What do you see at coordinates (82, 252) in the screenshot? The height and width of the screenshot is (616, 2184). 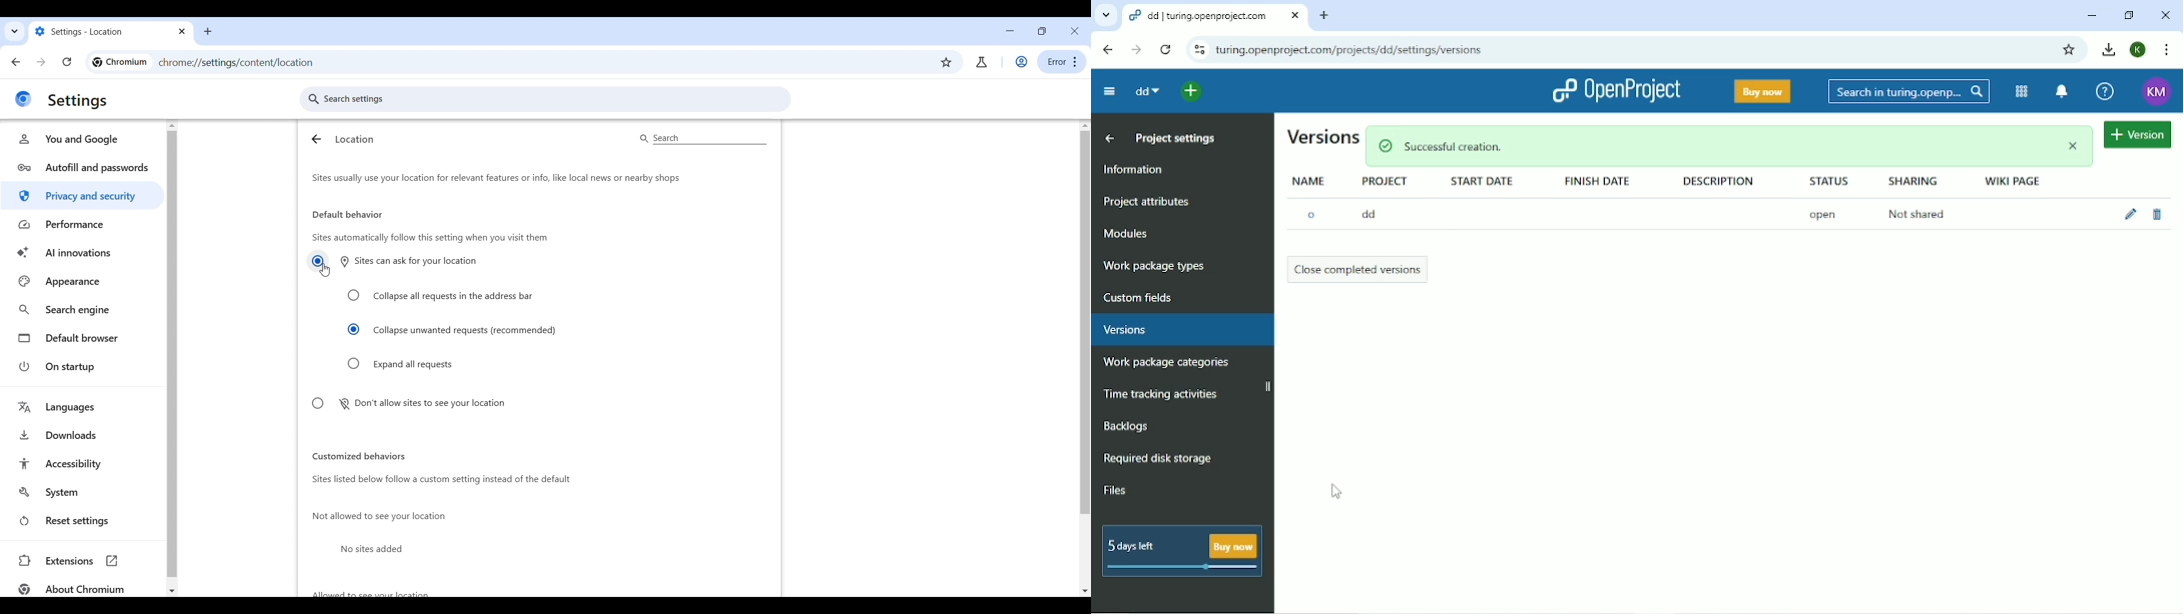 I see `AI innovations` at bounding box center [82, 252].